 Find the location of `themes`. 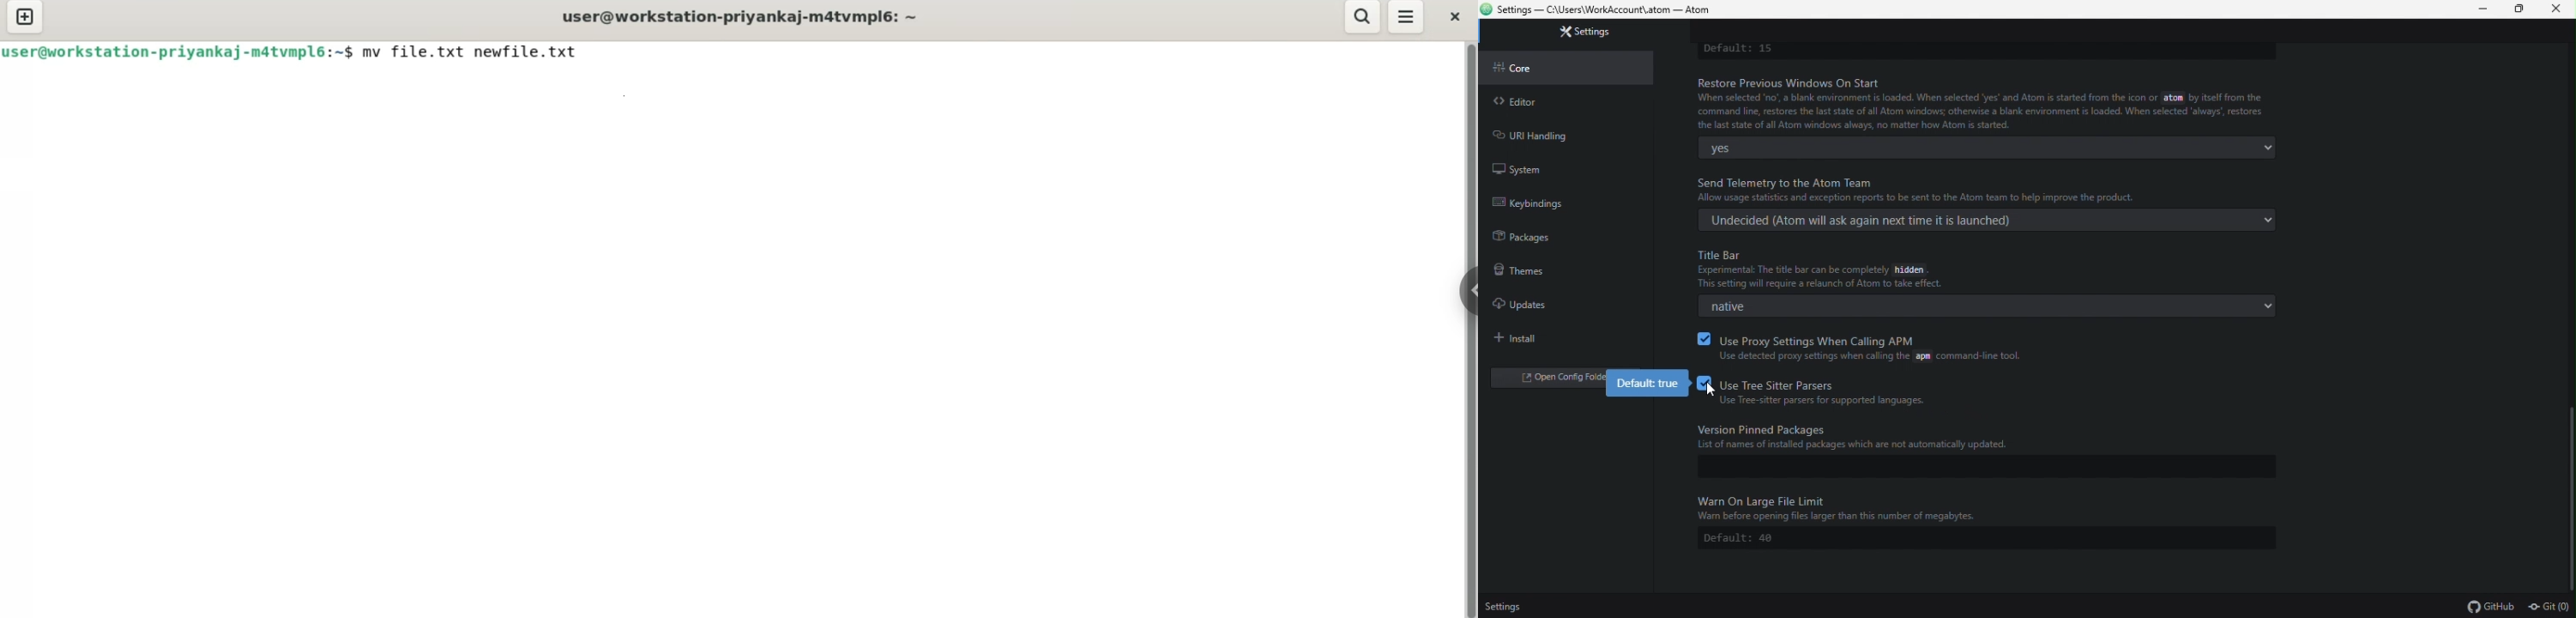

themes is located at coordinates (1517, 269).